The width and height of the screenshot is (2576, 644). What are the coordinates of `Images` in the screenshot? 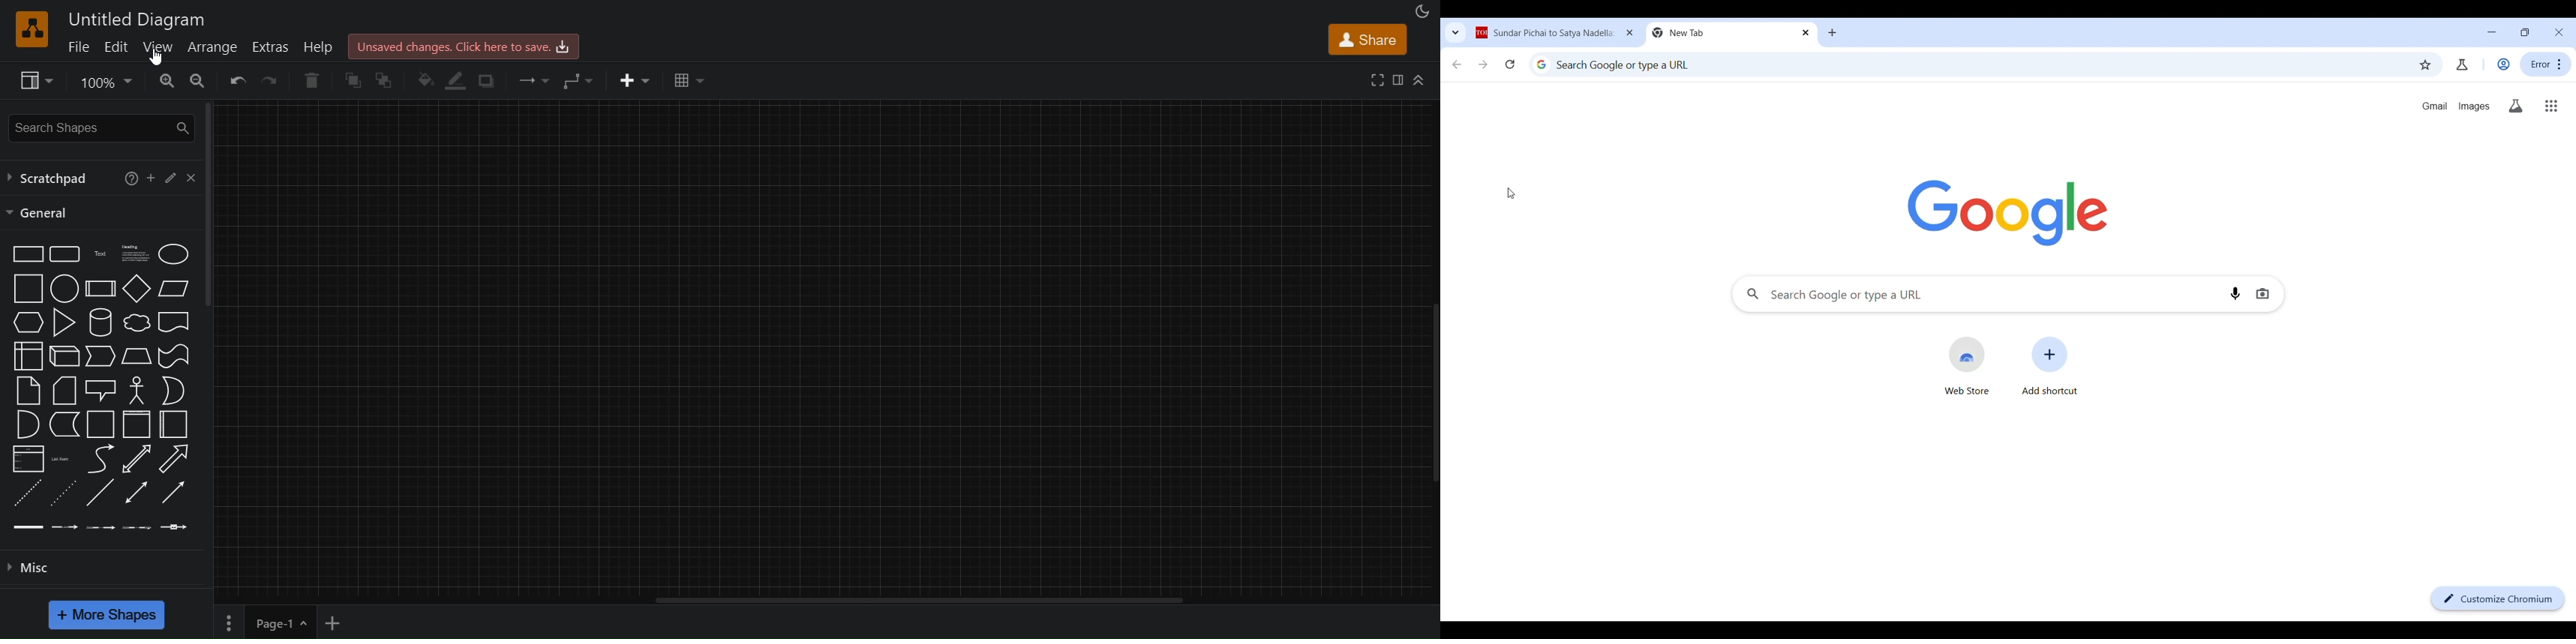 It's located at (2475, 106).